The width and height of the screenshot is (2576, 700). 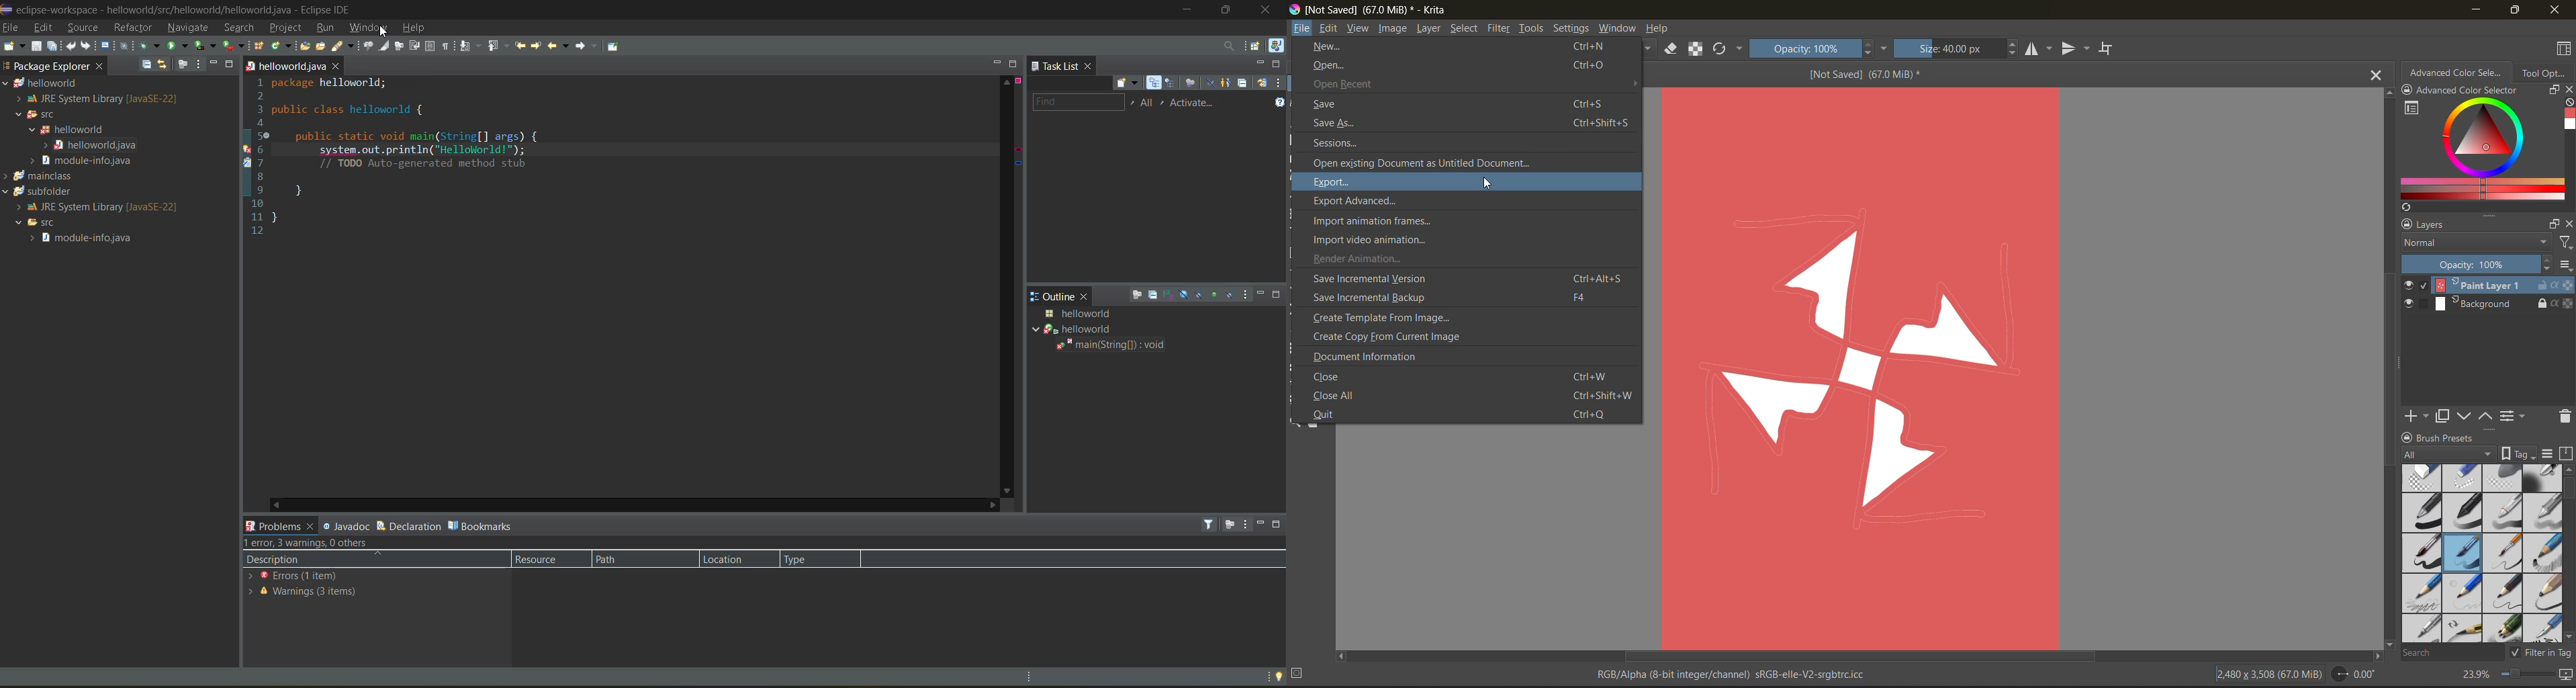 I want to click on close all, so click(x=1474, y=395).